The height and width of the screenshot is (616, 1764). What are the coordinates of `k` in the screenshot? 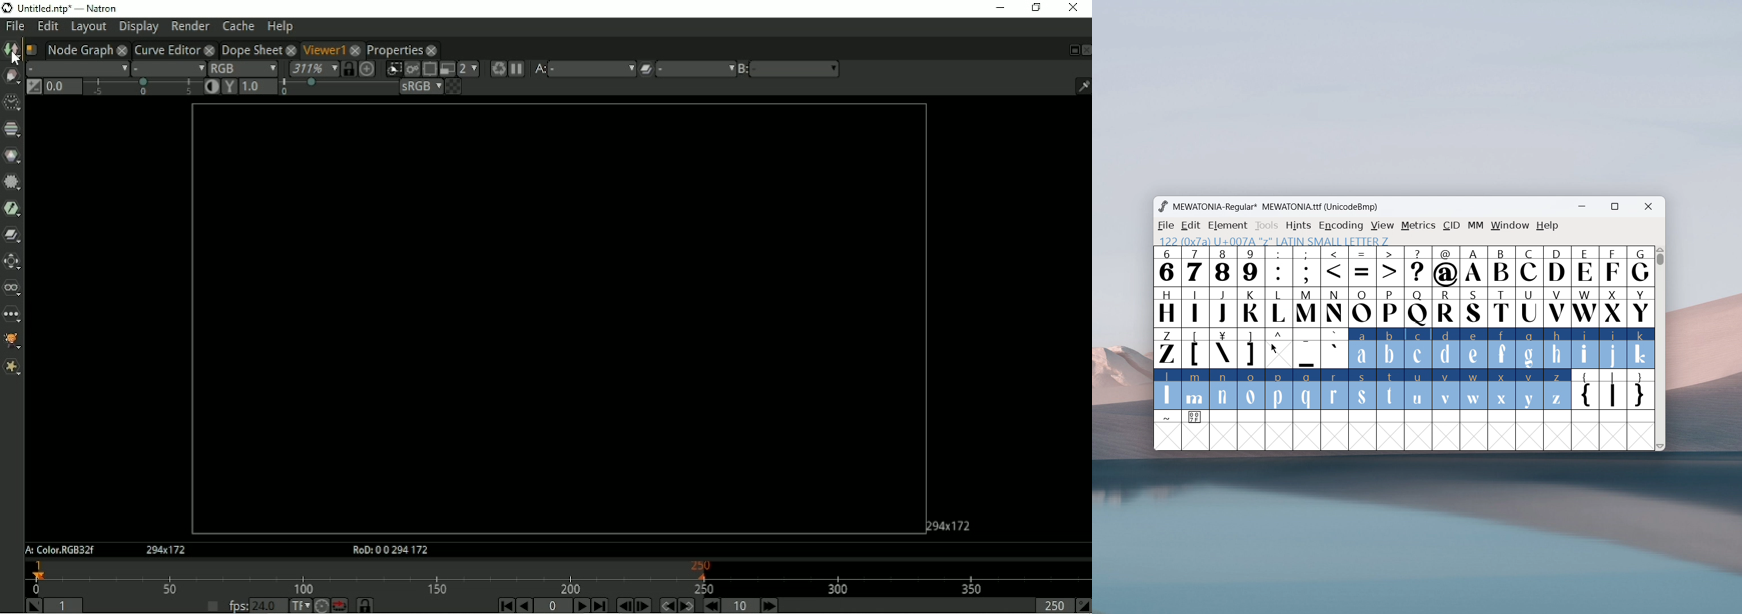 It's located at (1642, 349).